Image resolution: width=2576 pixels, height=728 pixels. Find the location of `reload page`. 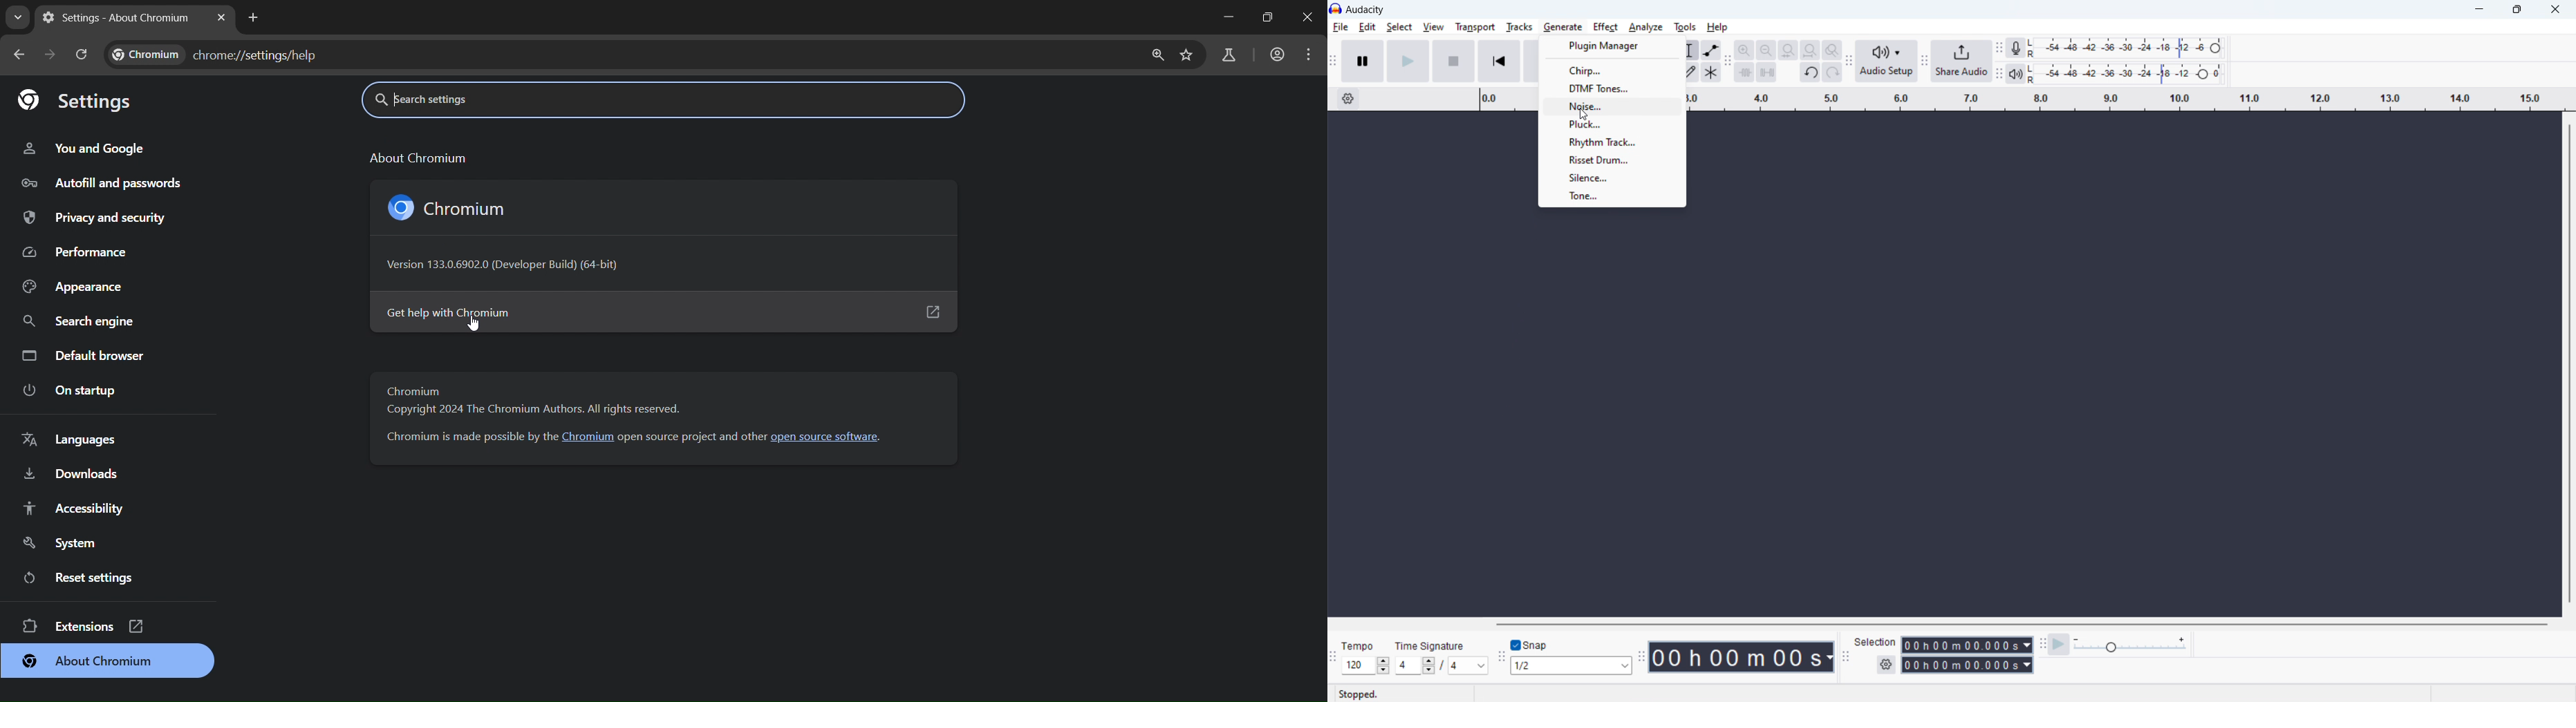

reload page is located at coordinates (84, 55).